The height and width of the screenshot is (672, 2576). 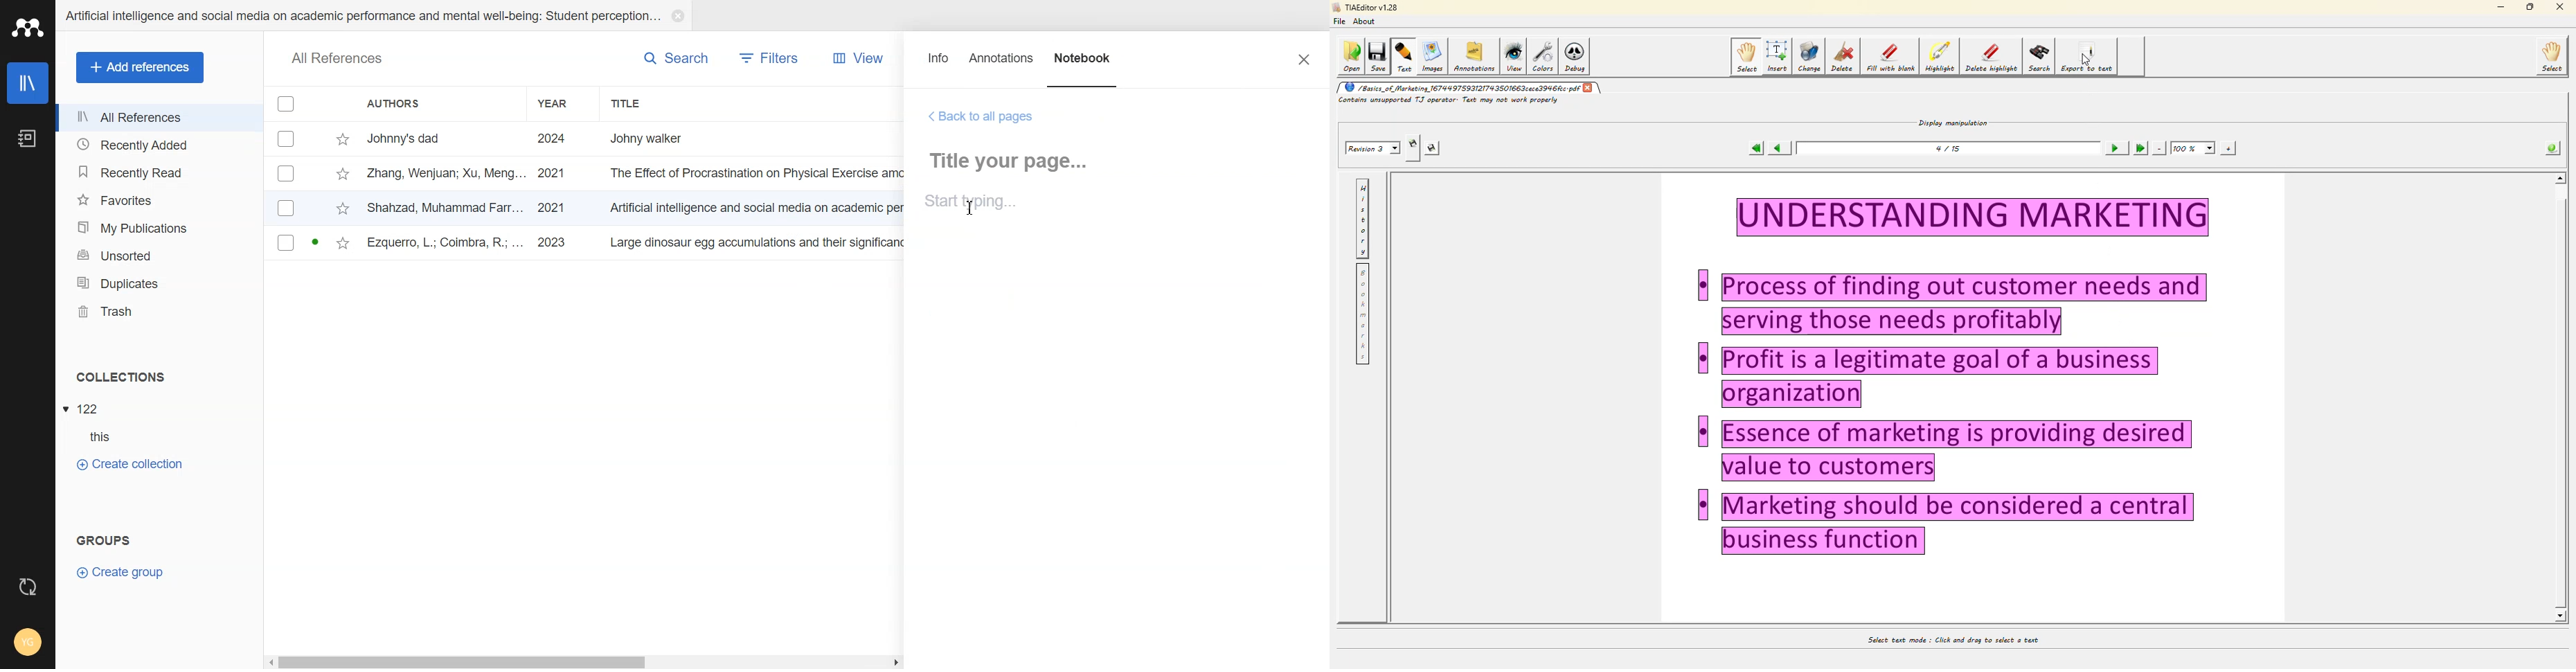 I want to click on Collections, so click(x=160, y=377).